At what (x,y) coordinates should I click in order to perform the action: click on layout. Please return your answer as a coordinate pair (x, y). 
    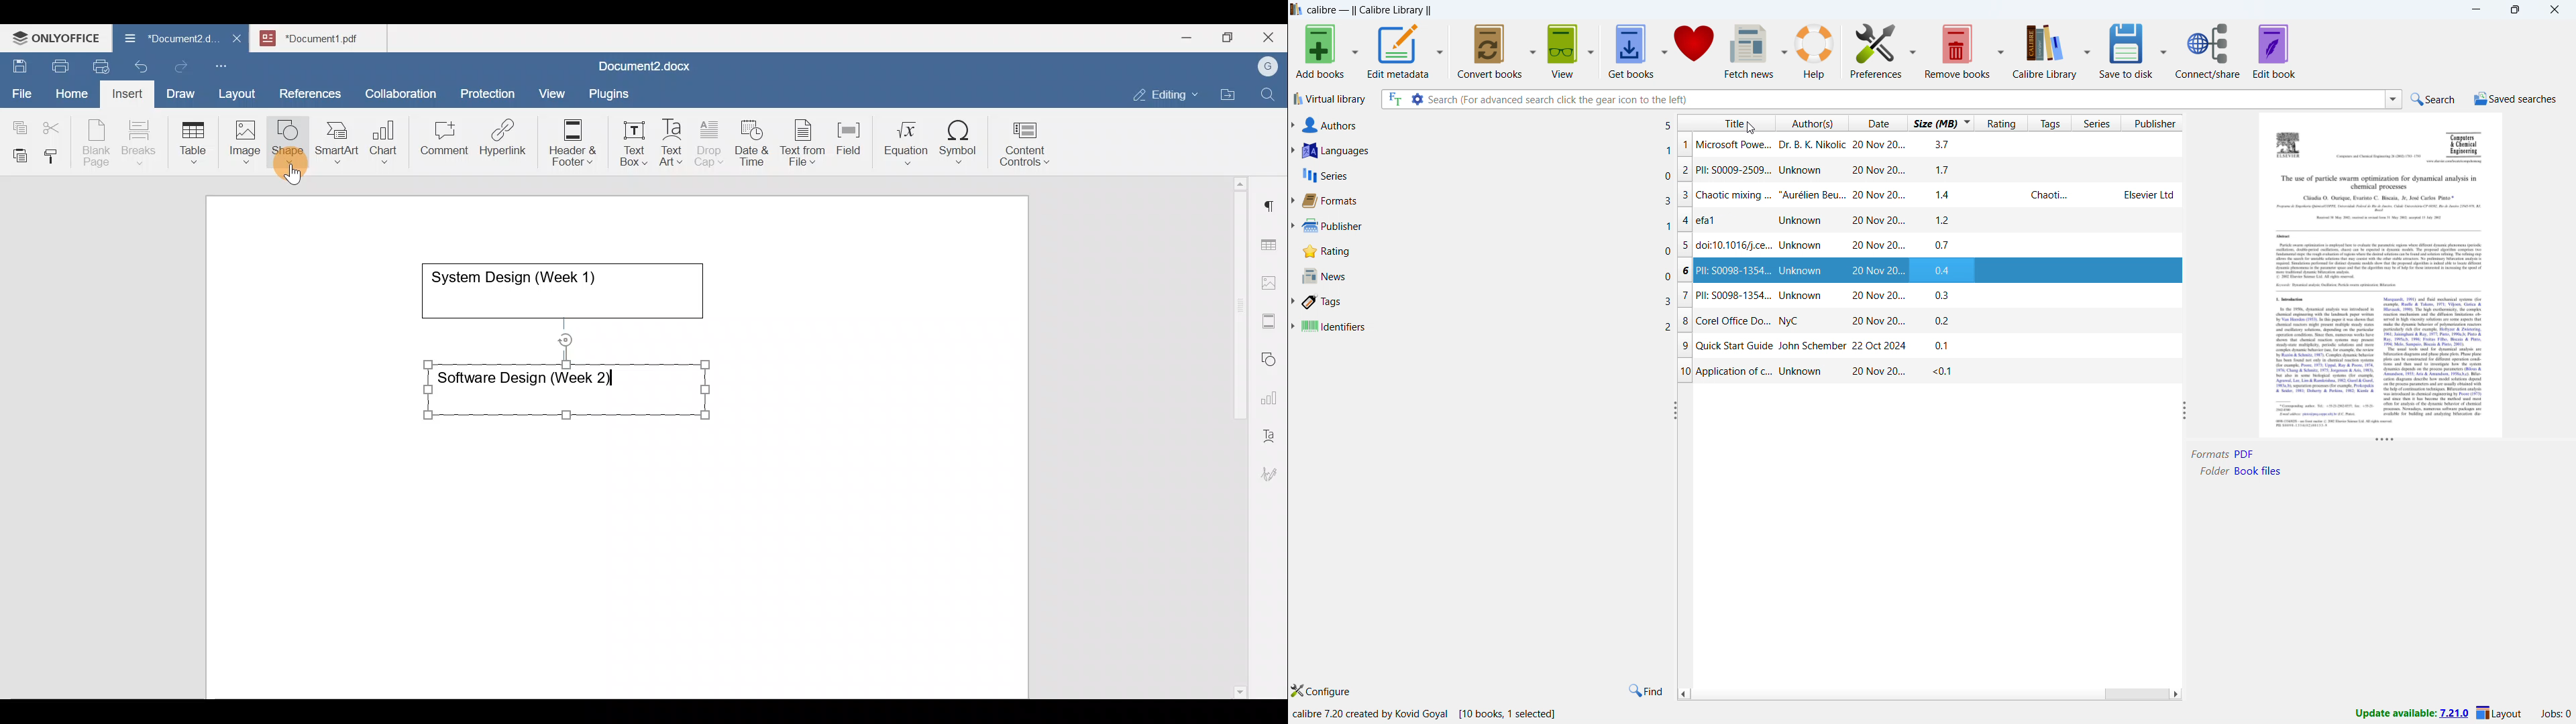
    Looking at the image, I should click on (2501, 713).